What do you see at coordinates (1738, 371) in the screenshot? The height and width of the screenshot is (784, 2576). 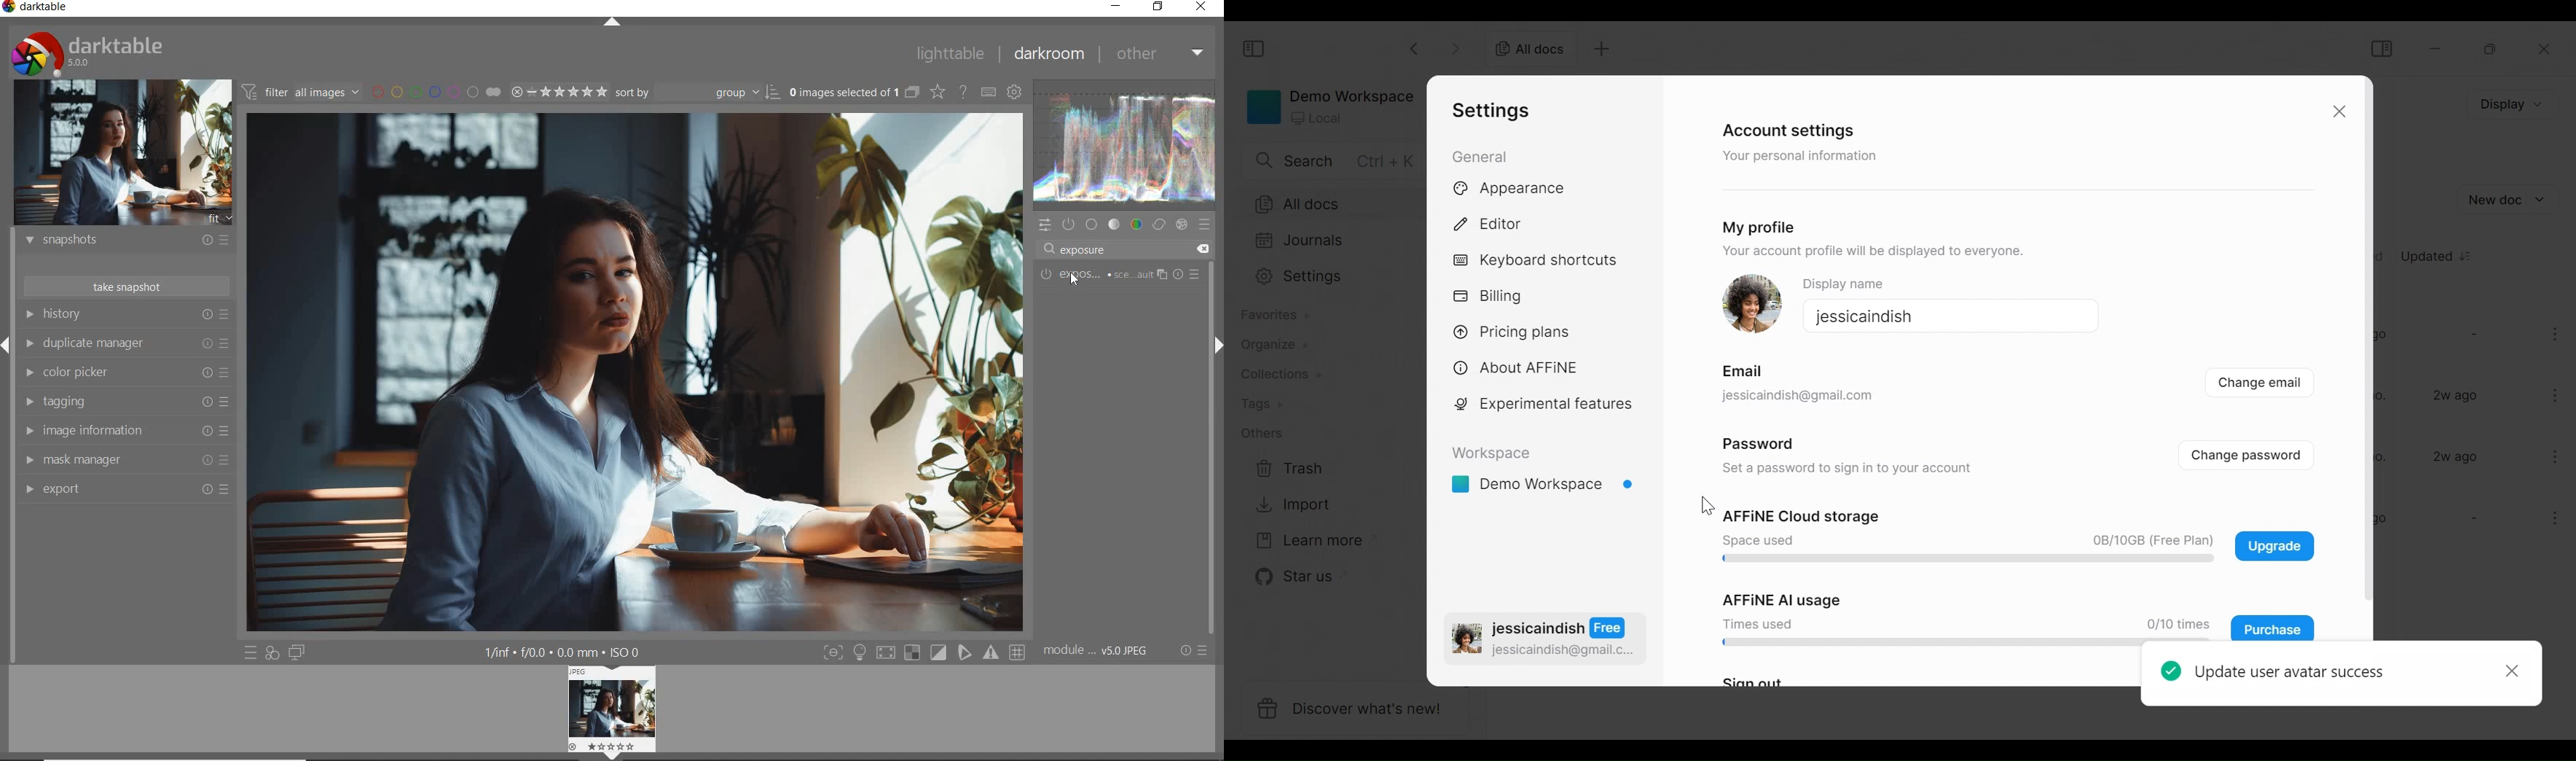 I see `` at bounding box center [1738, 371].